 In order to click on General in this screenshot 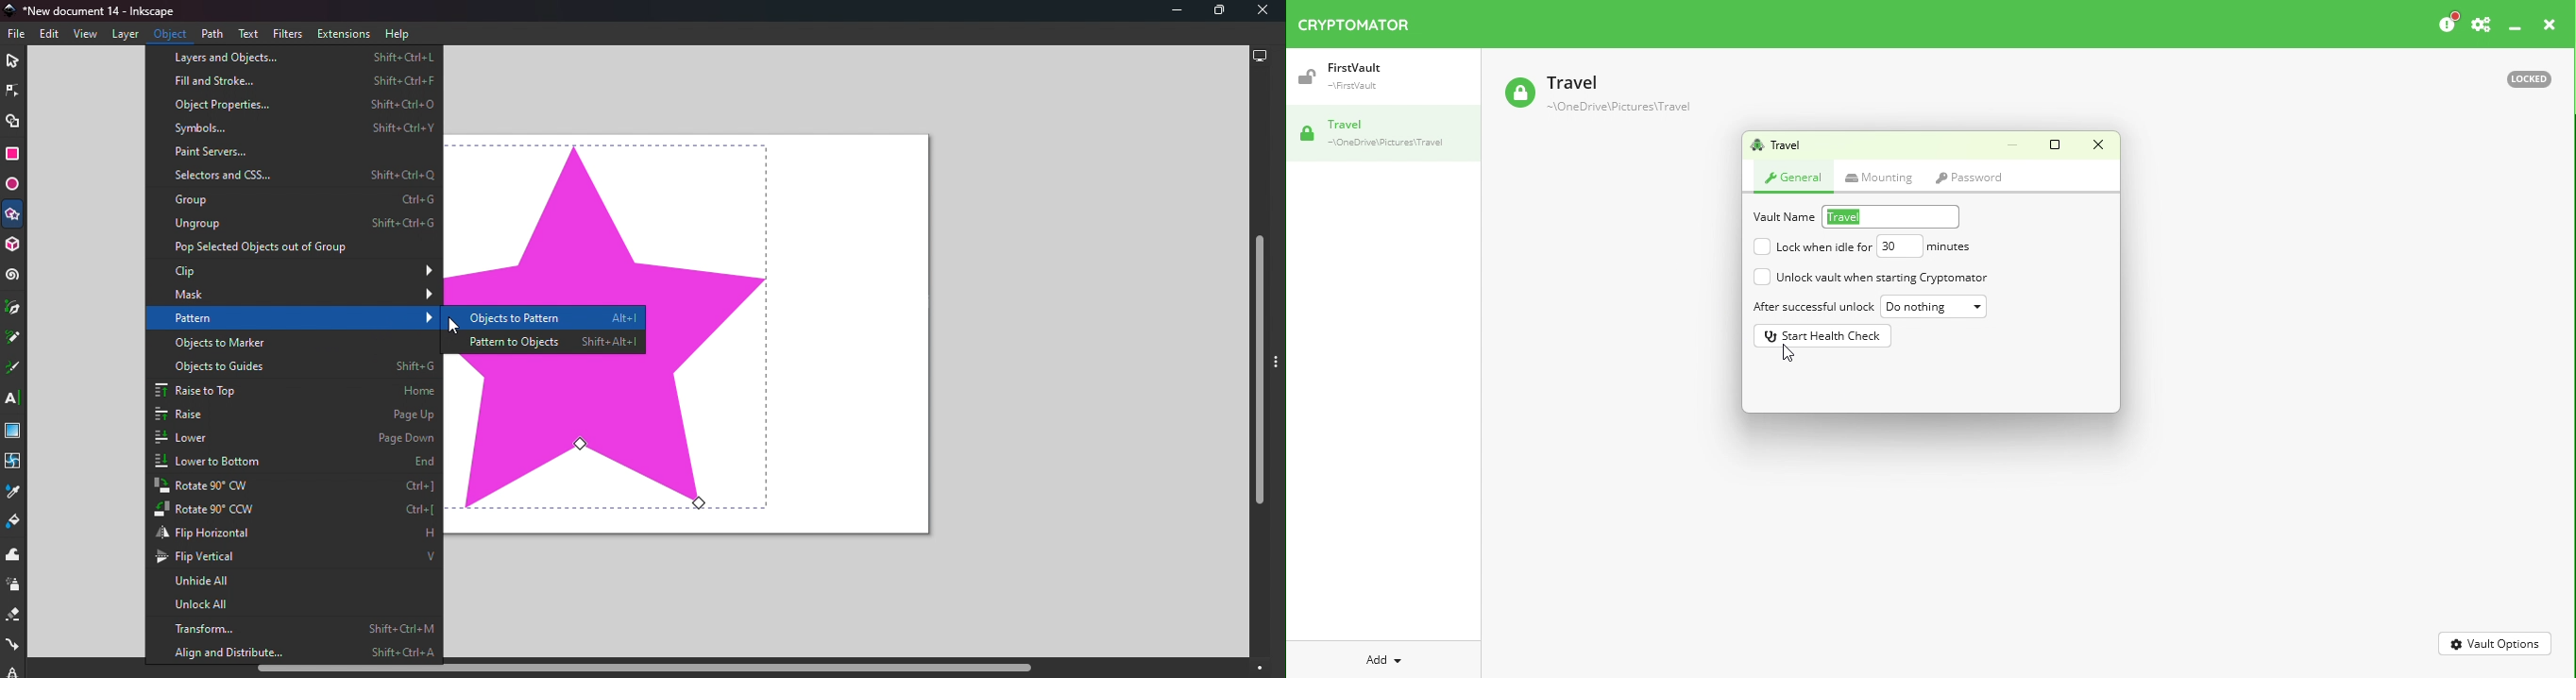, I will do `click(1791, 178)`.